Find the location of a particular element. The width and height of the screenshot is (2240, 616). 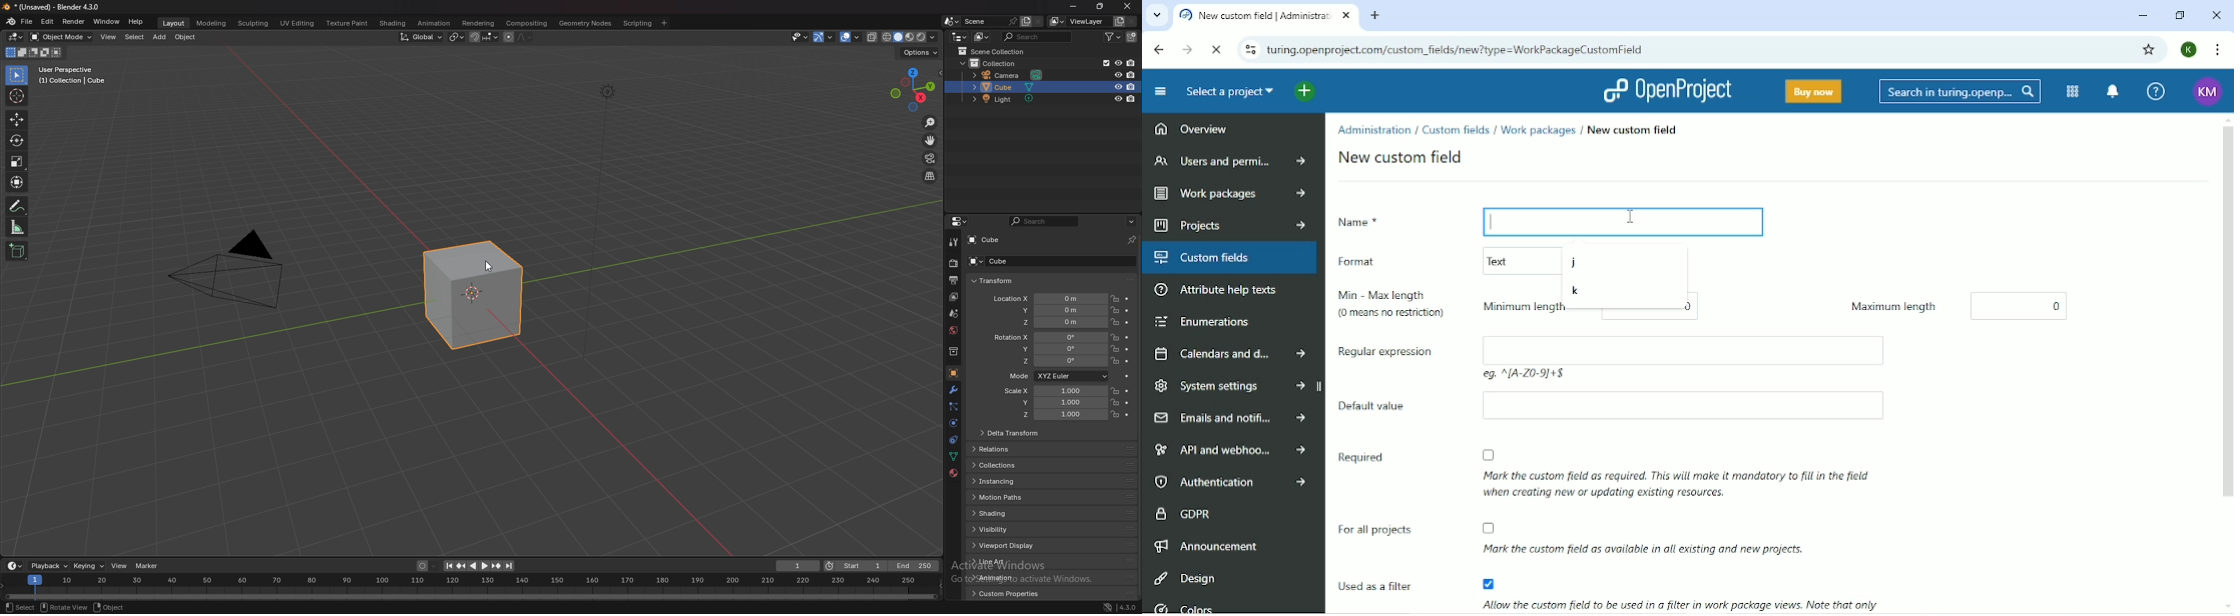

Open quick add menu is located at coordinates (1317, 91).